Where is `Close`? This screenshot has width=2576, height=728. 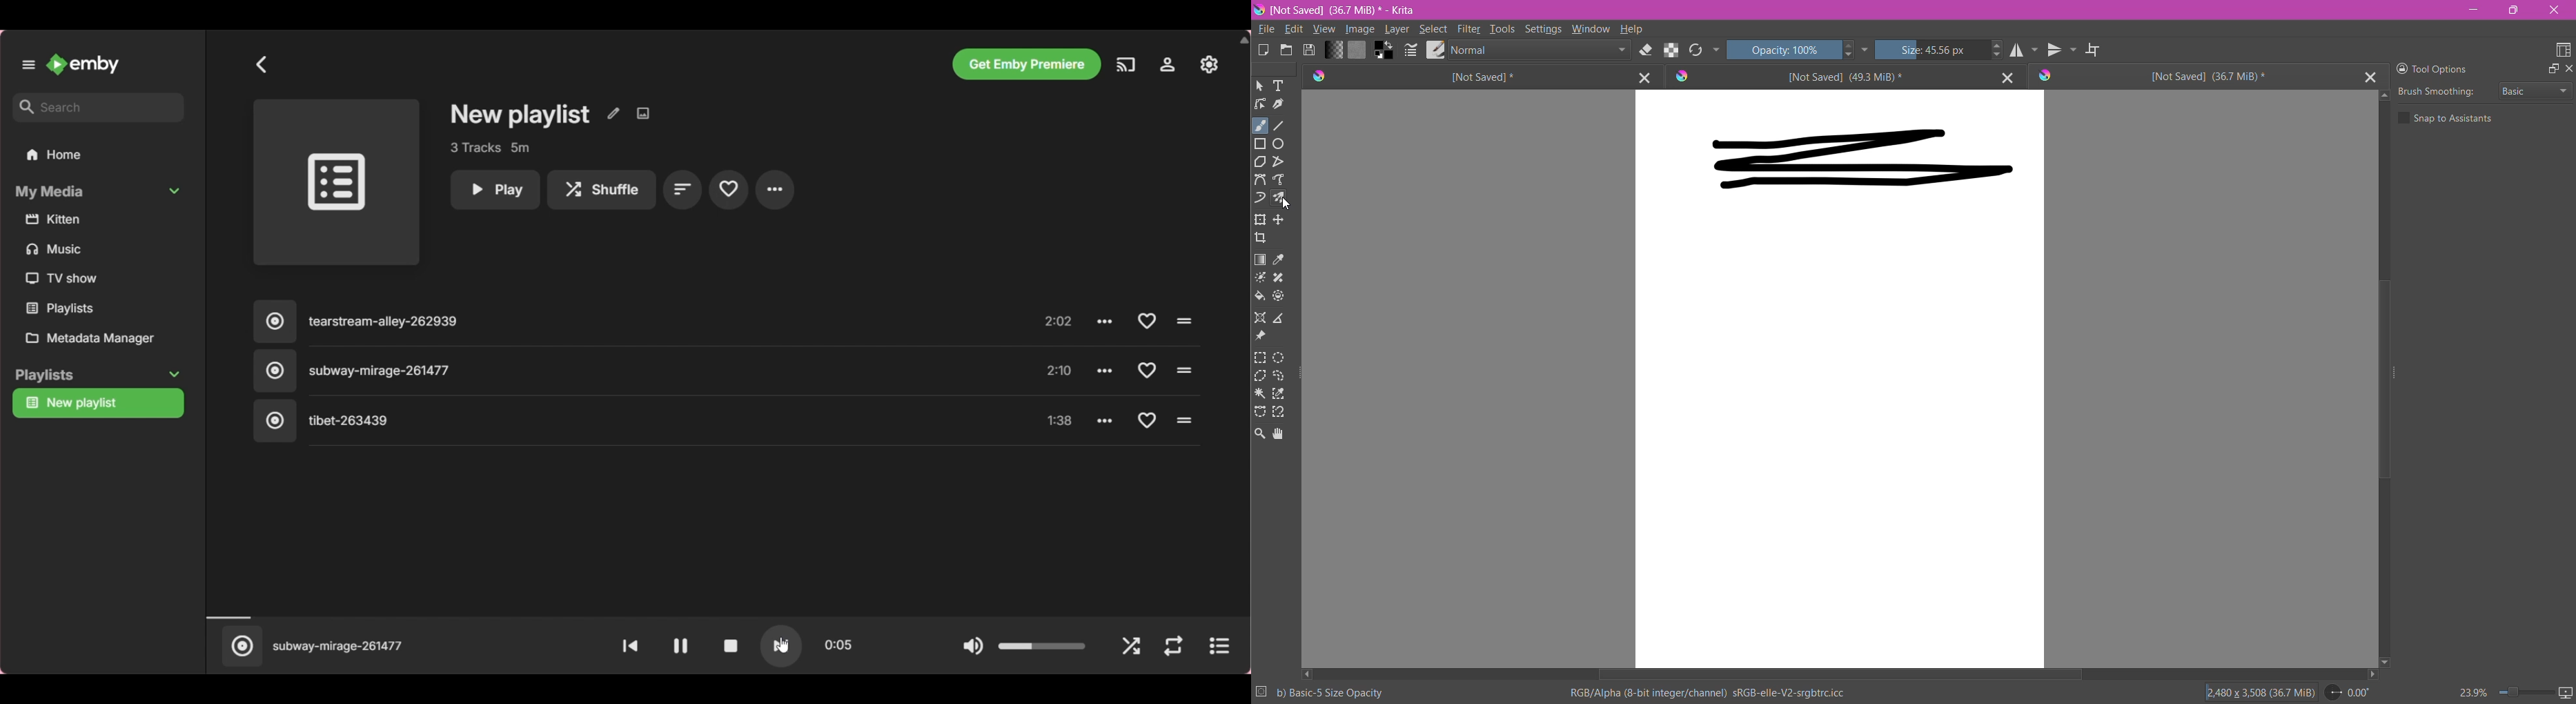 Close is located at coordinates (2553, 11).